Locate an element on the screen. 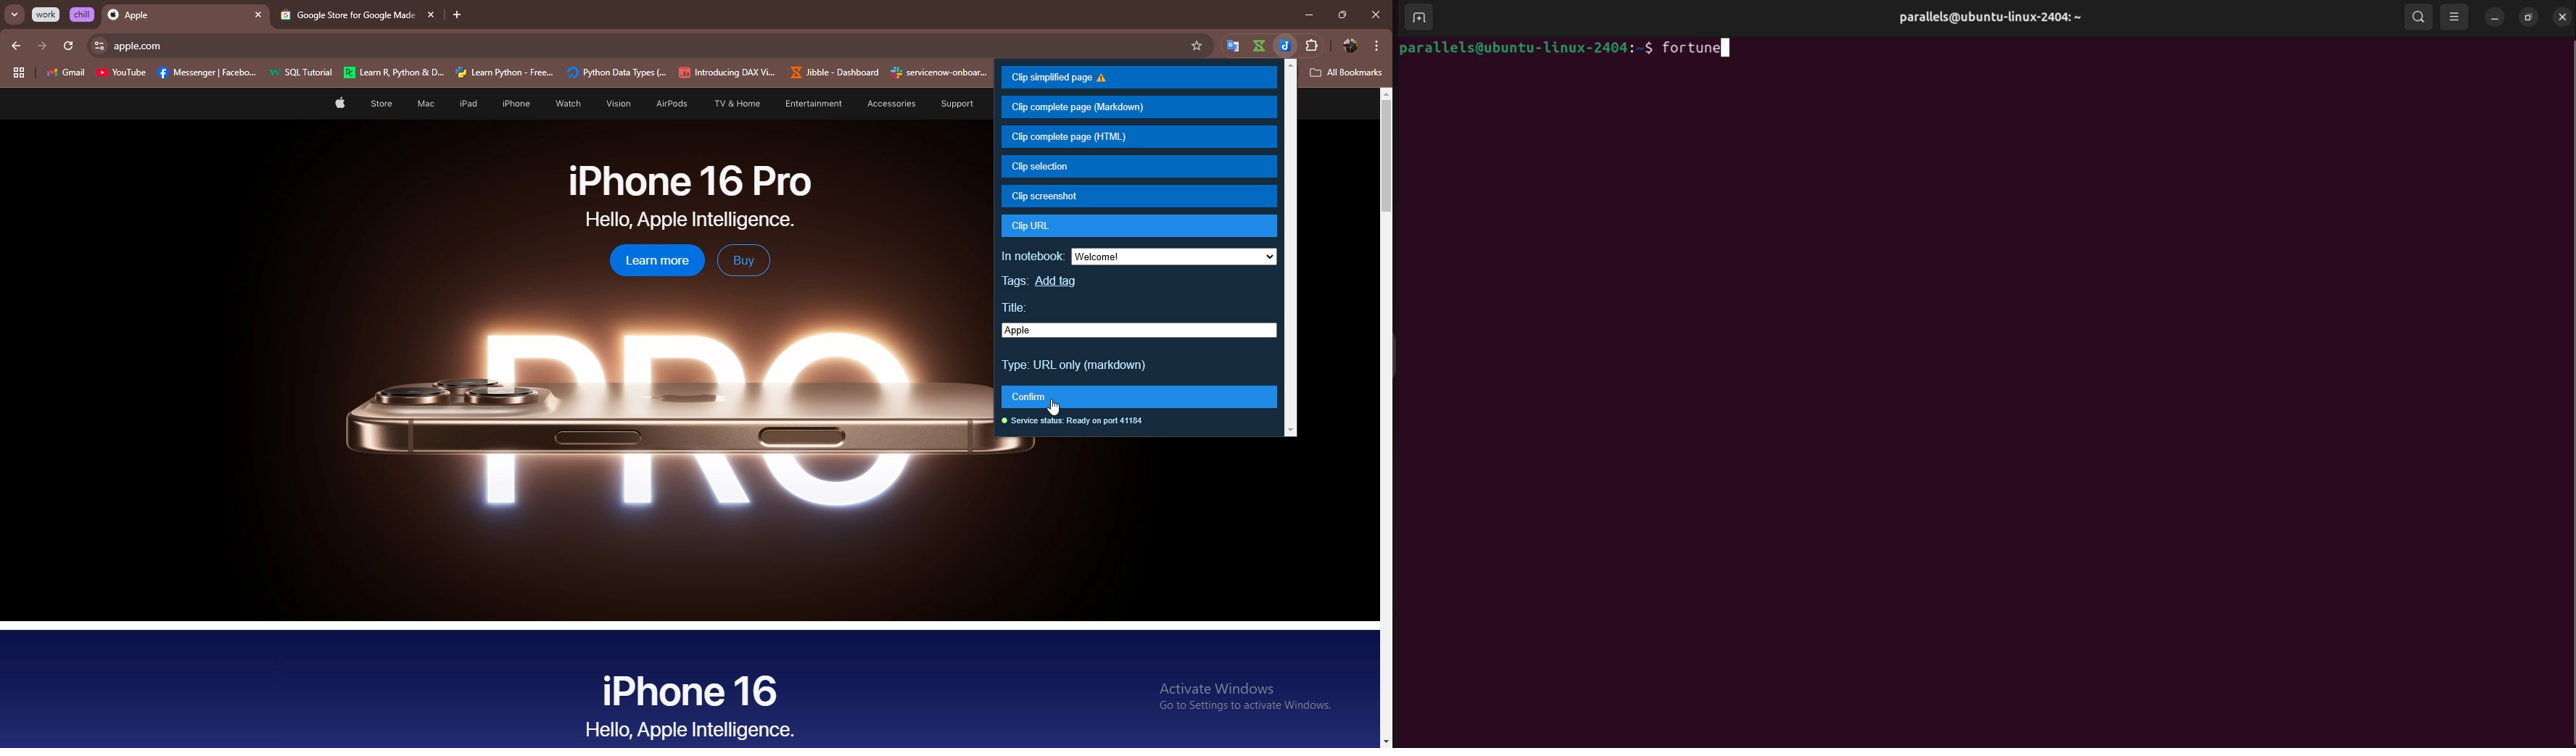 The width and height of the screenshot is (2576, 756). service status: Ready on port 41184 is located at coordinates (1076, 420).